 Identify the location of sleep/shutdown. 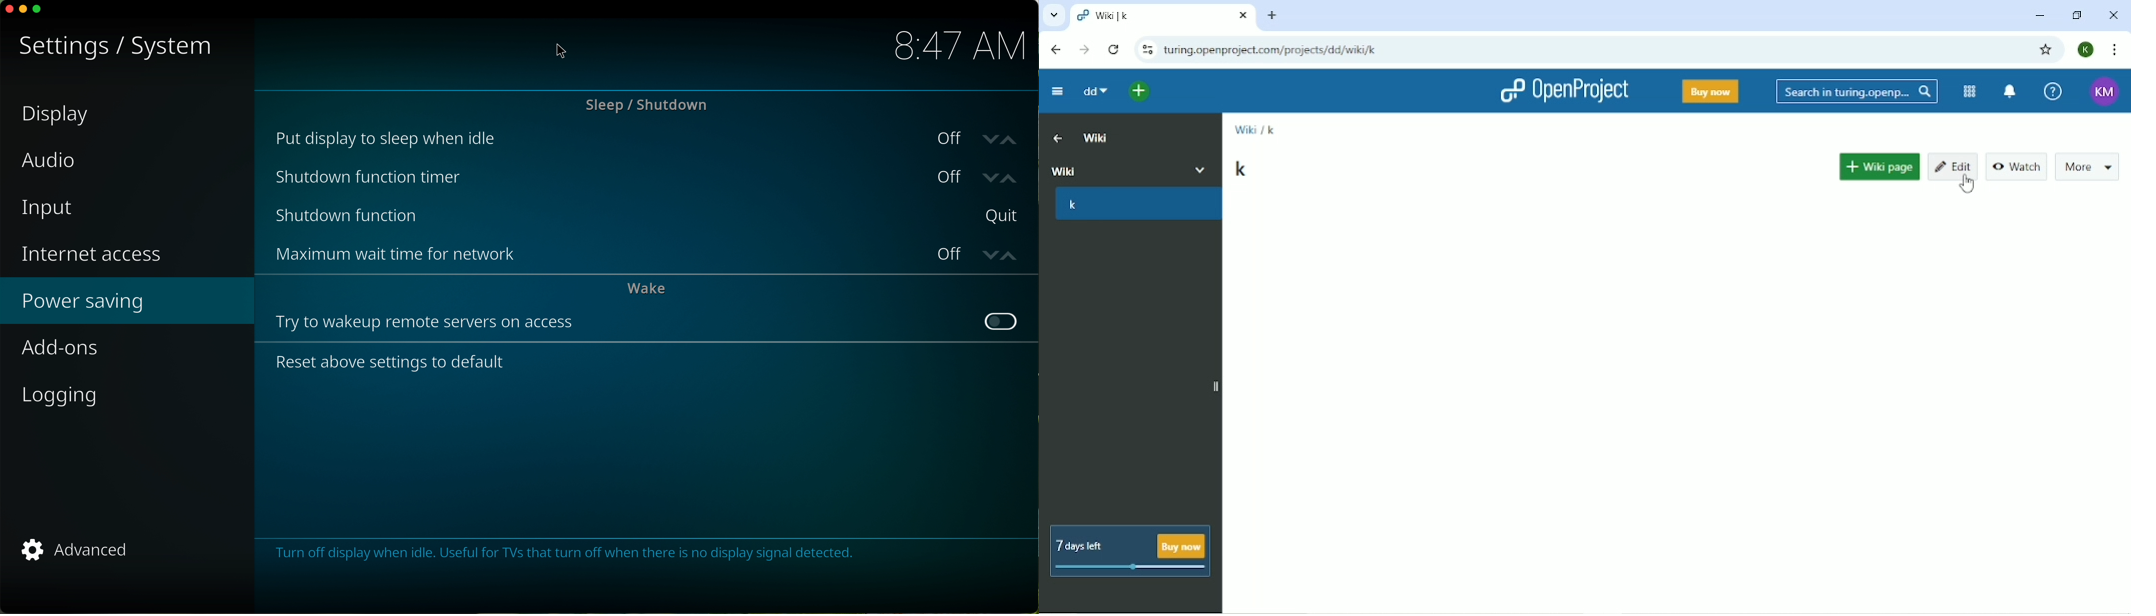
(648, 106).